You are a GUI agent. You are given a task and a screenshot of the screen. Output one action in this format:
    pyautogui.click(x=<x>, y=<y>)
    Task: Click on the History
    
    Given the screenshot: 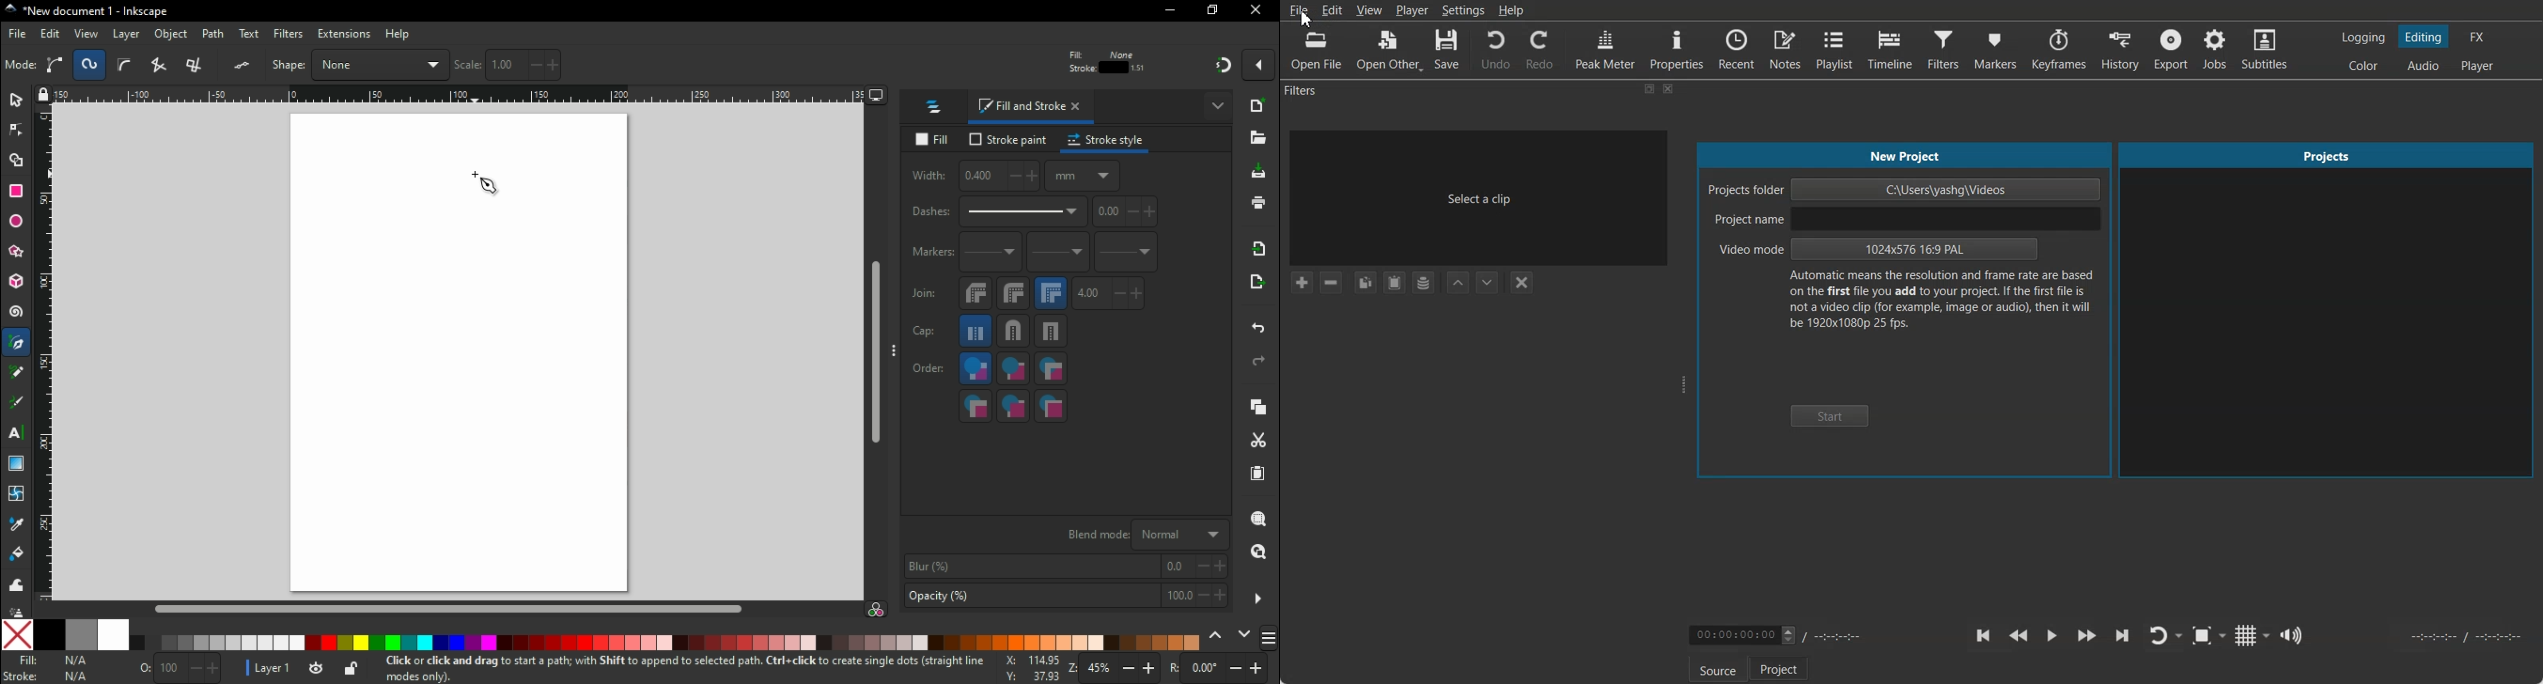 What is the action you would take?
    pyautogui.click(x=2119, y=49)
    